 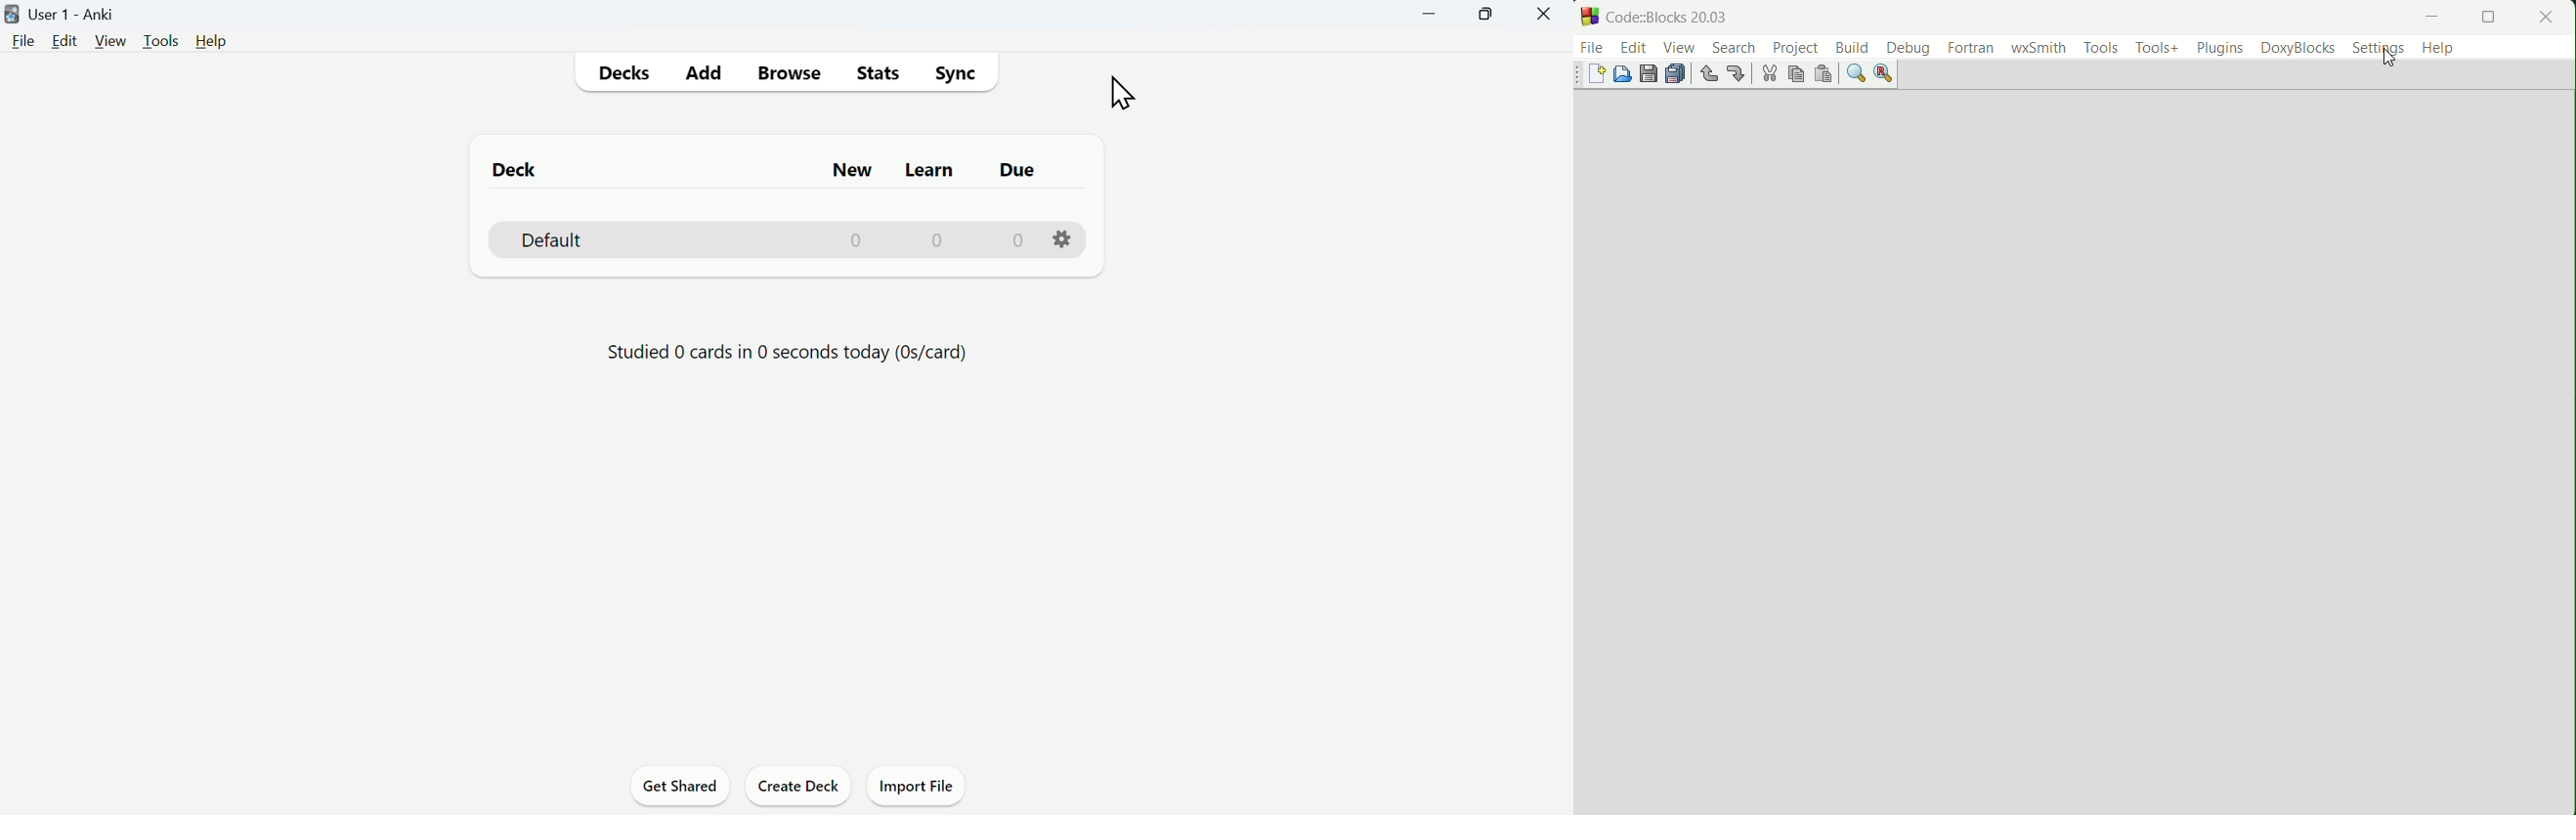 I want to click on Edit, so click(x=65, y=41).